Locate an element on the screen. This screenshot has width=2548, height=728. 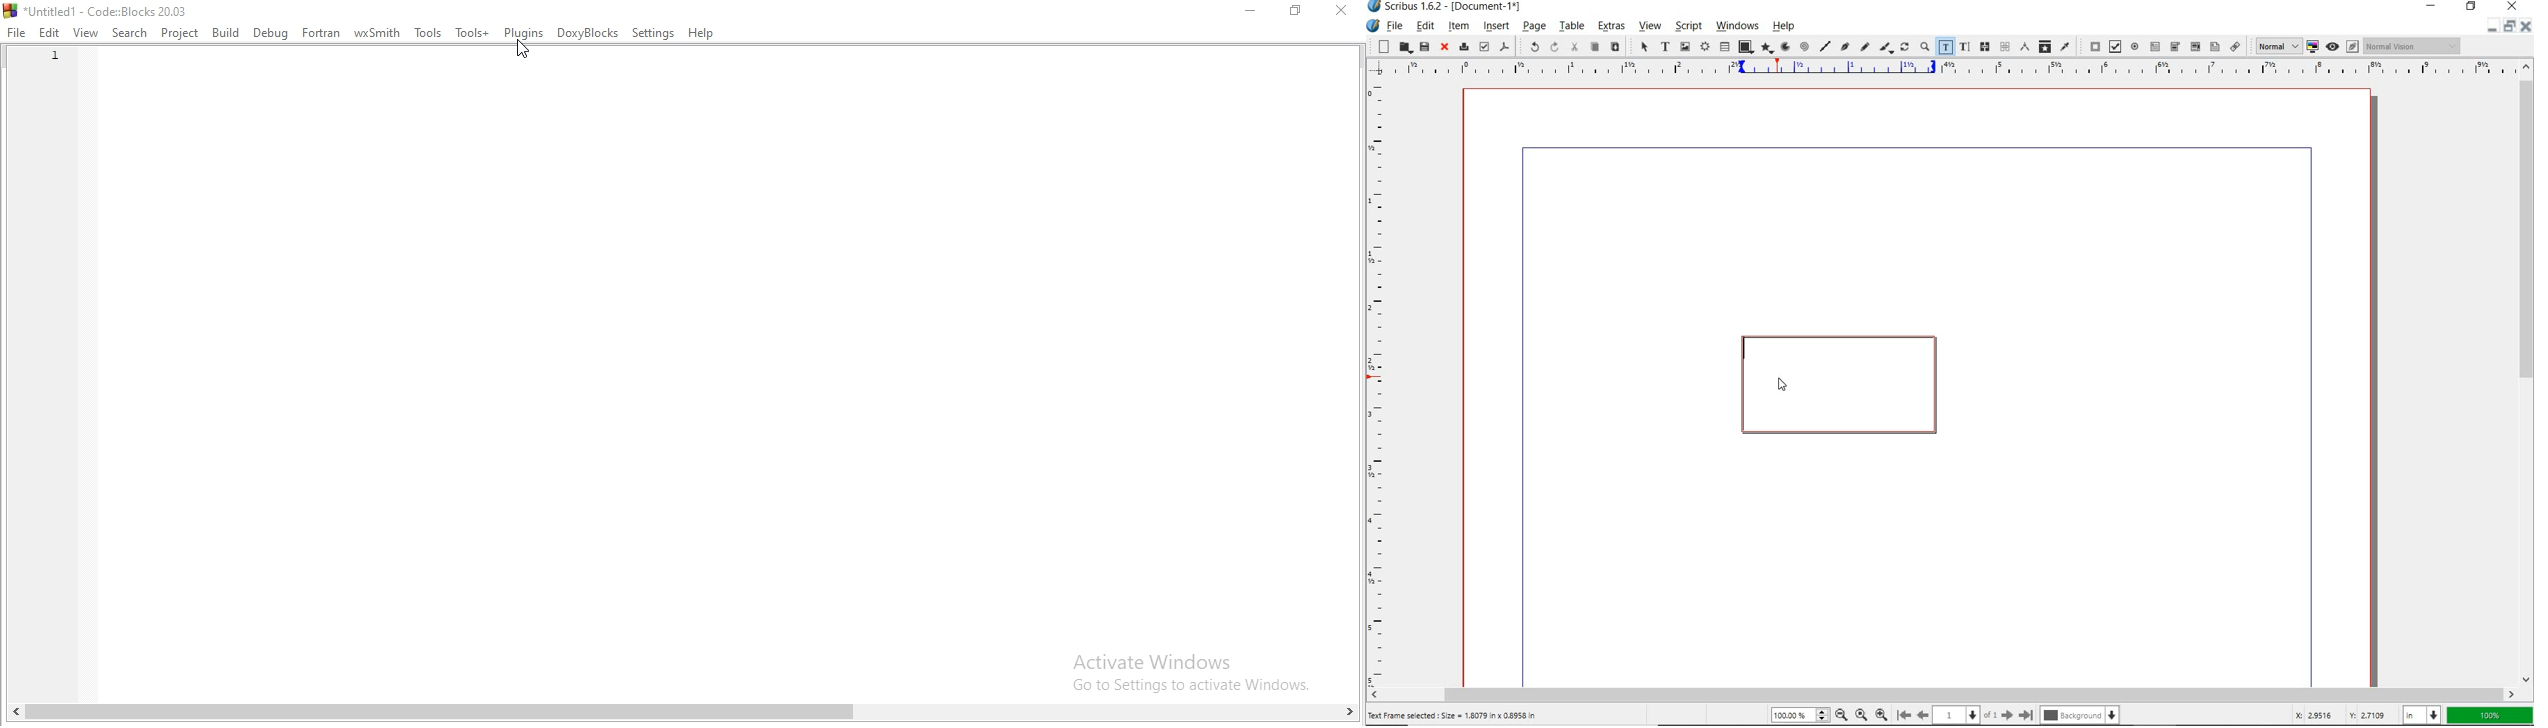
Fortran is located at coordinates (321, 34).